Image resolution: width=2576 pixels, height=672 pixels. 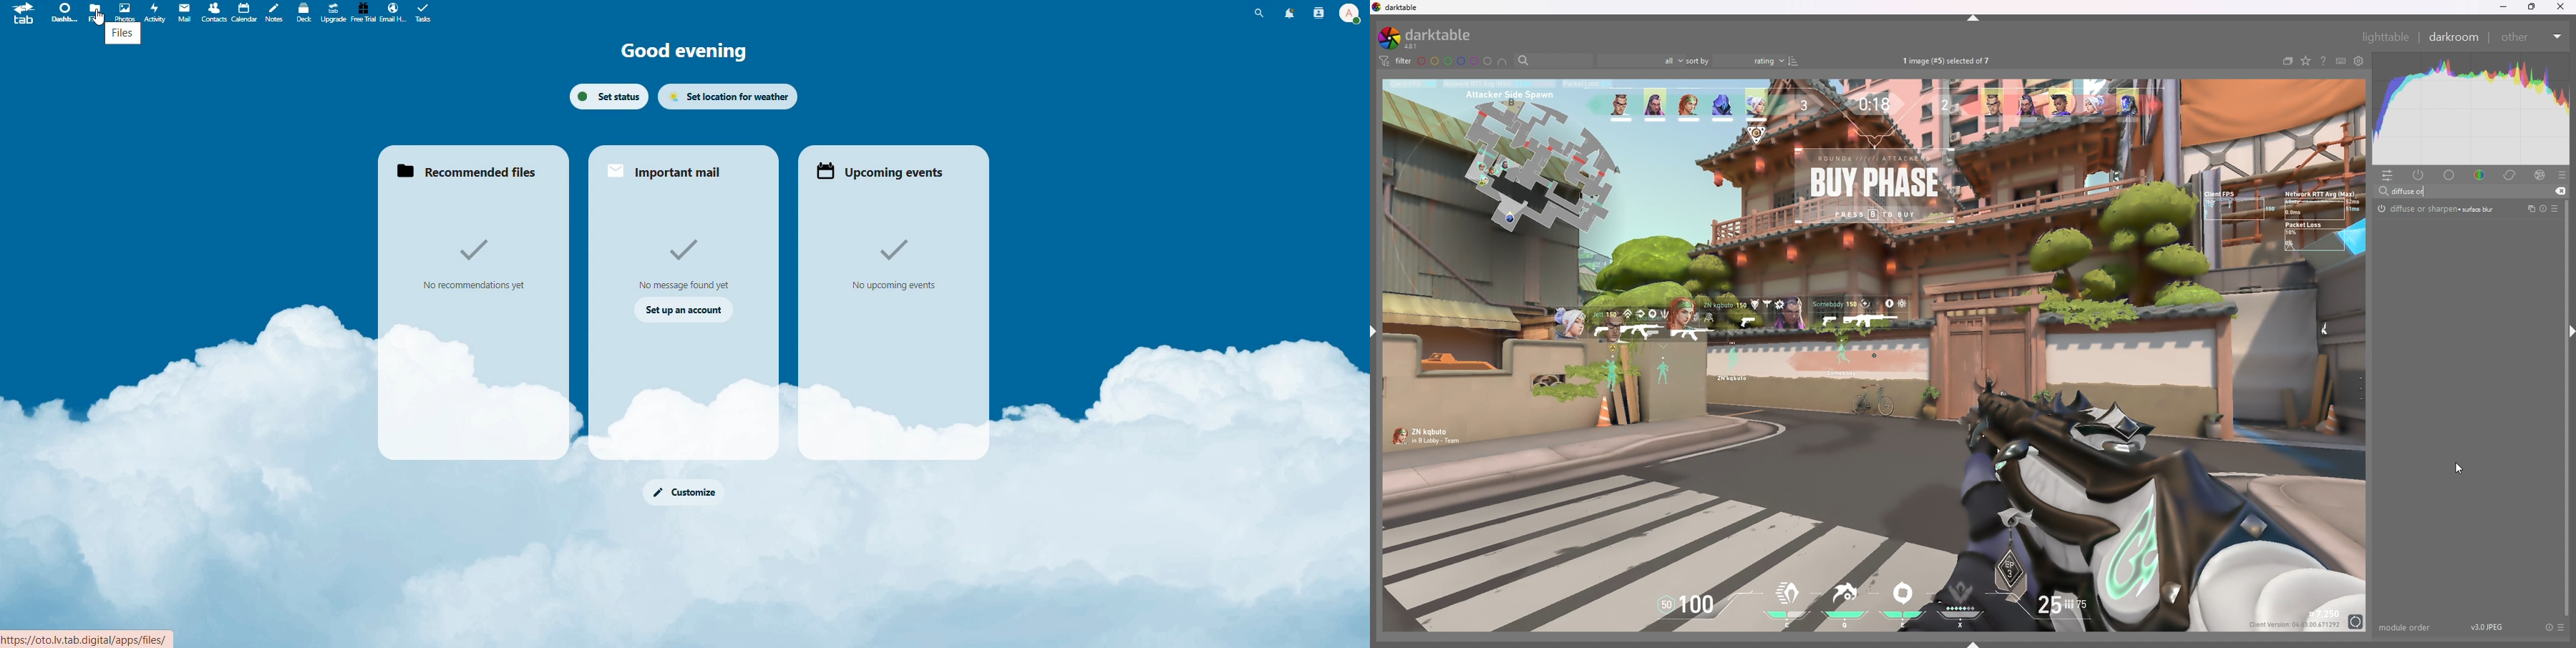 I want to click on heat graph, so click(x=2472, y=109).